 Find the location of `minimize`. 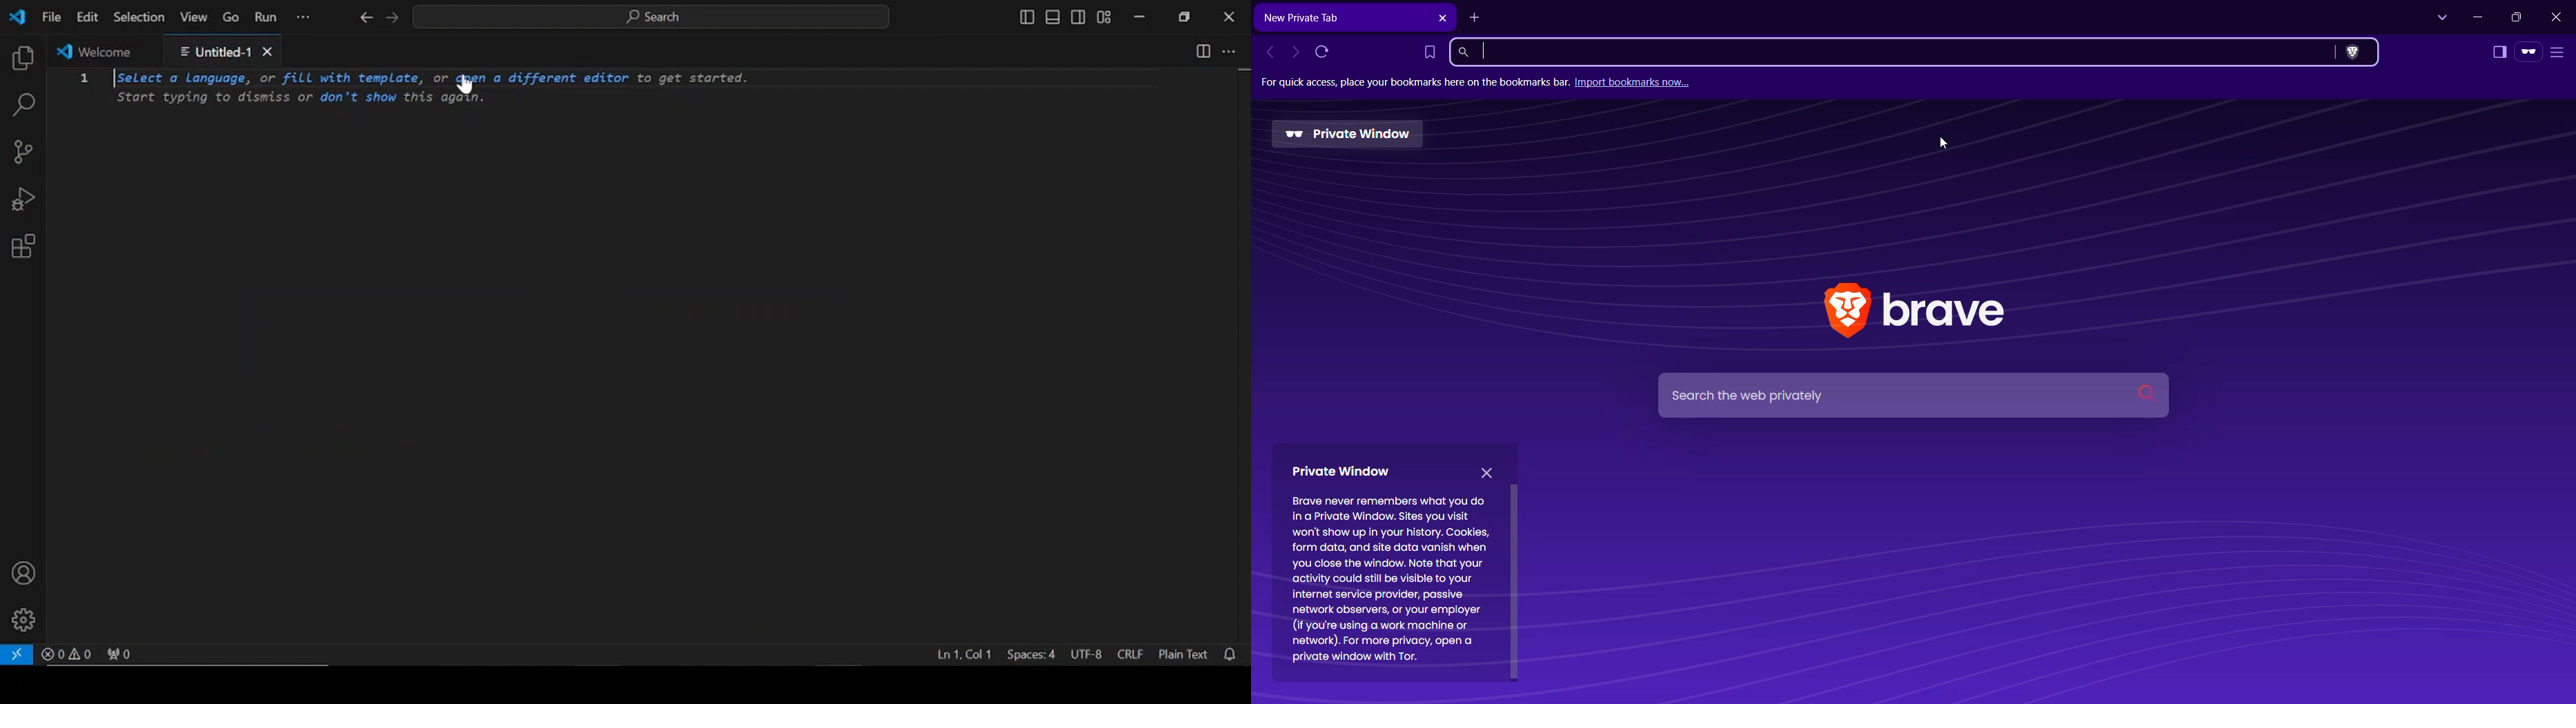

minimize is located at coordinates (1139, 18).